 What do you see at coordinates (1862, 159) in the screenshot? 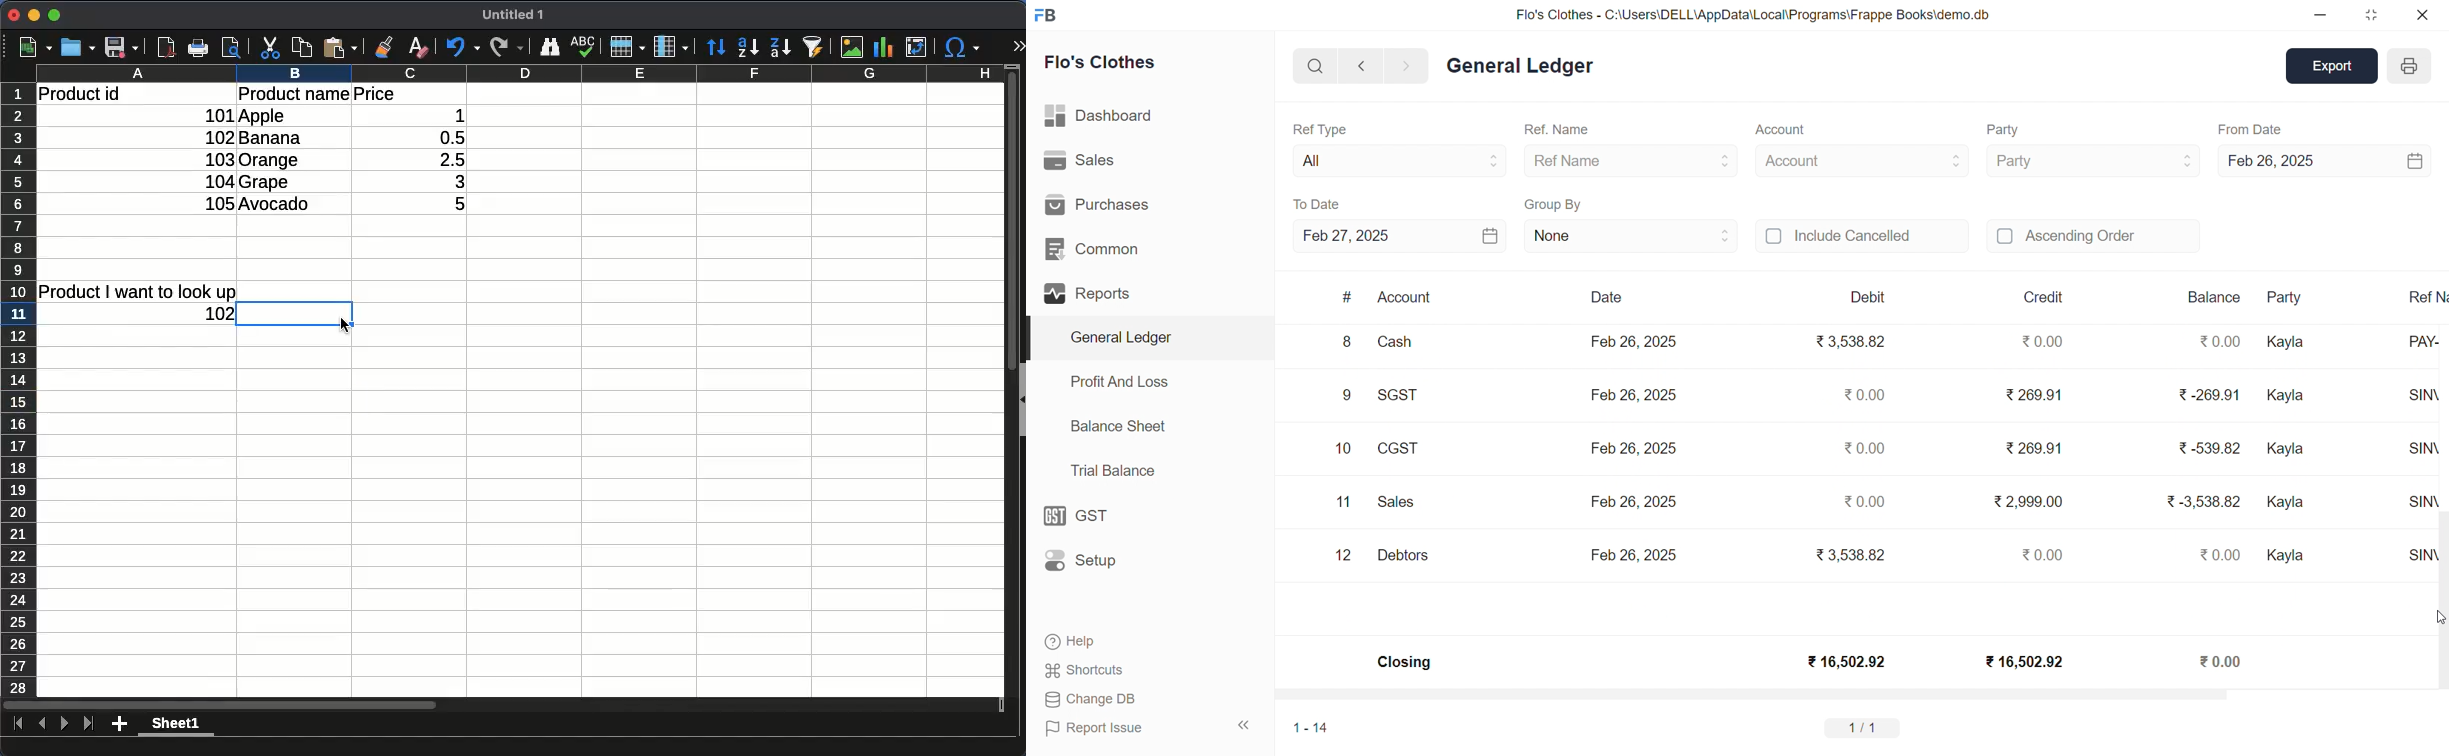
I see `Account` at bounding box center [1862, 159].